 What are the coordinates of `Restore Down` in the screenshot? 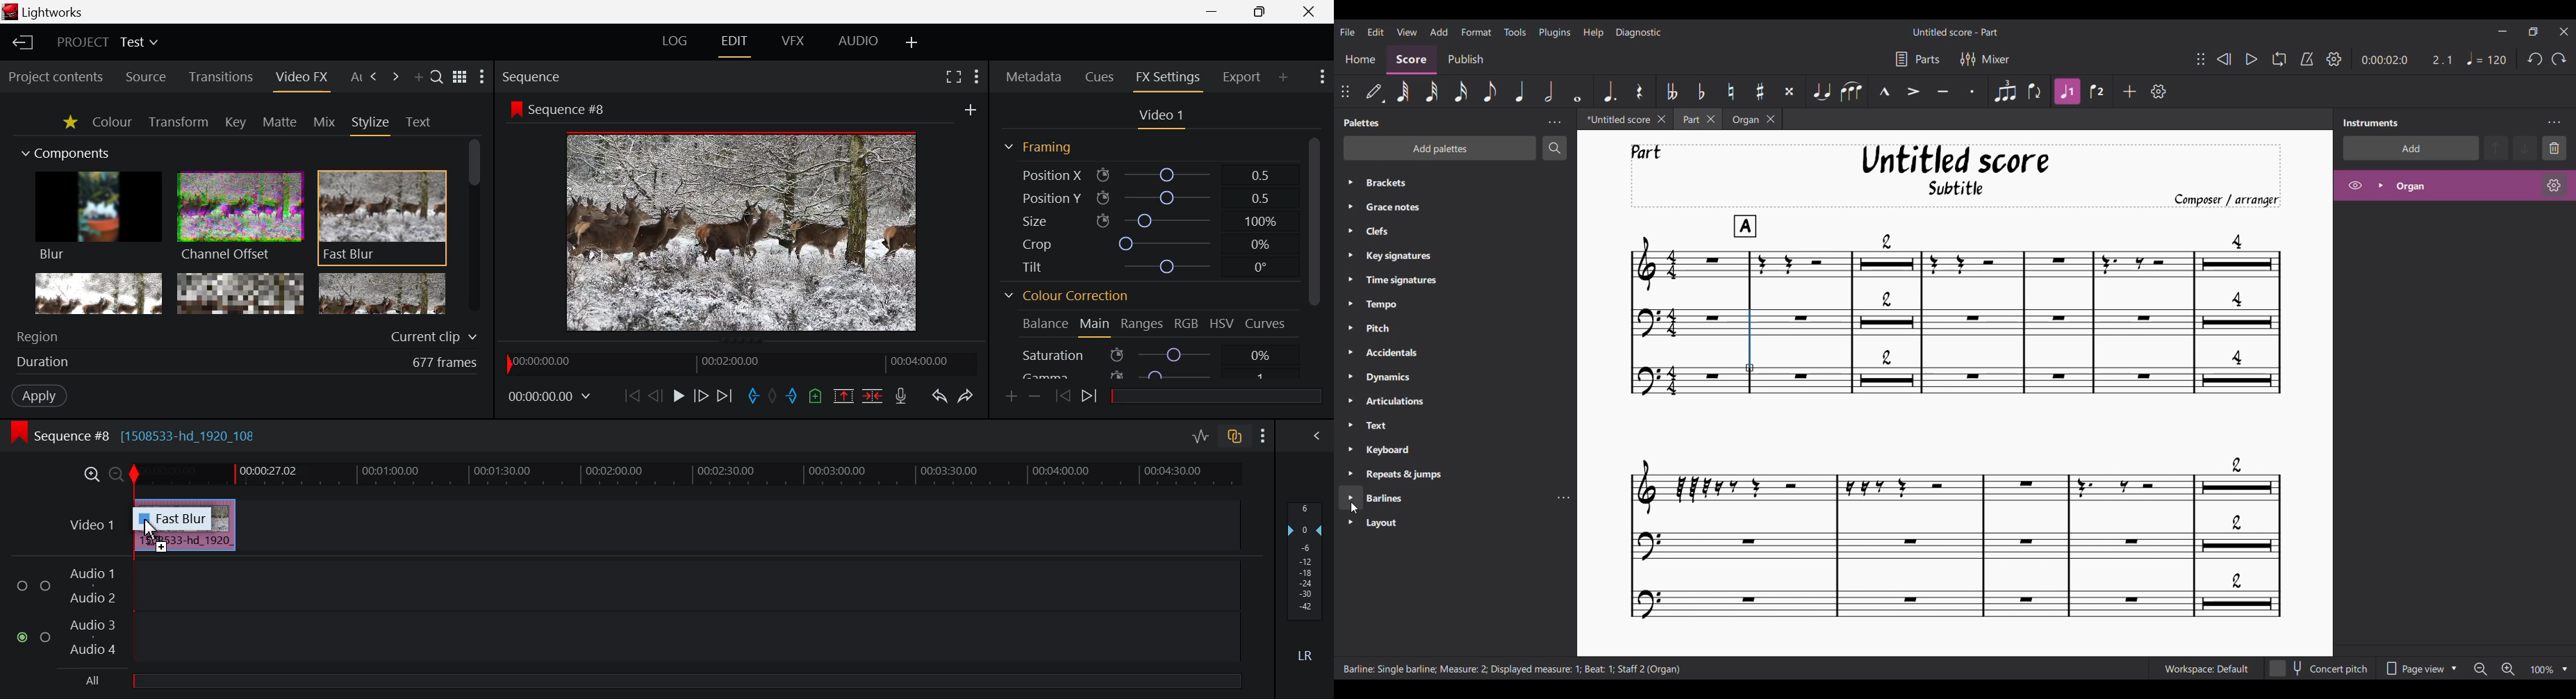 It's located at (1216, 11).